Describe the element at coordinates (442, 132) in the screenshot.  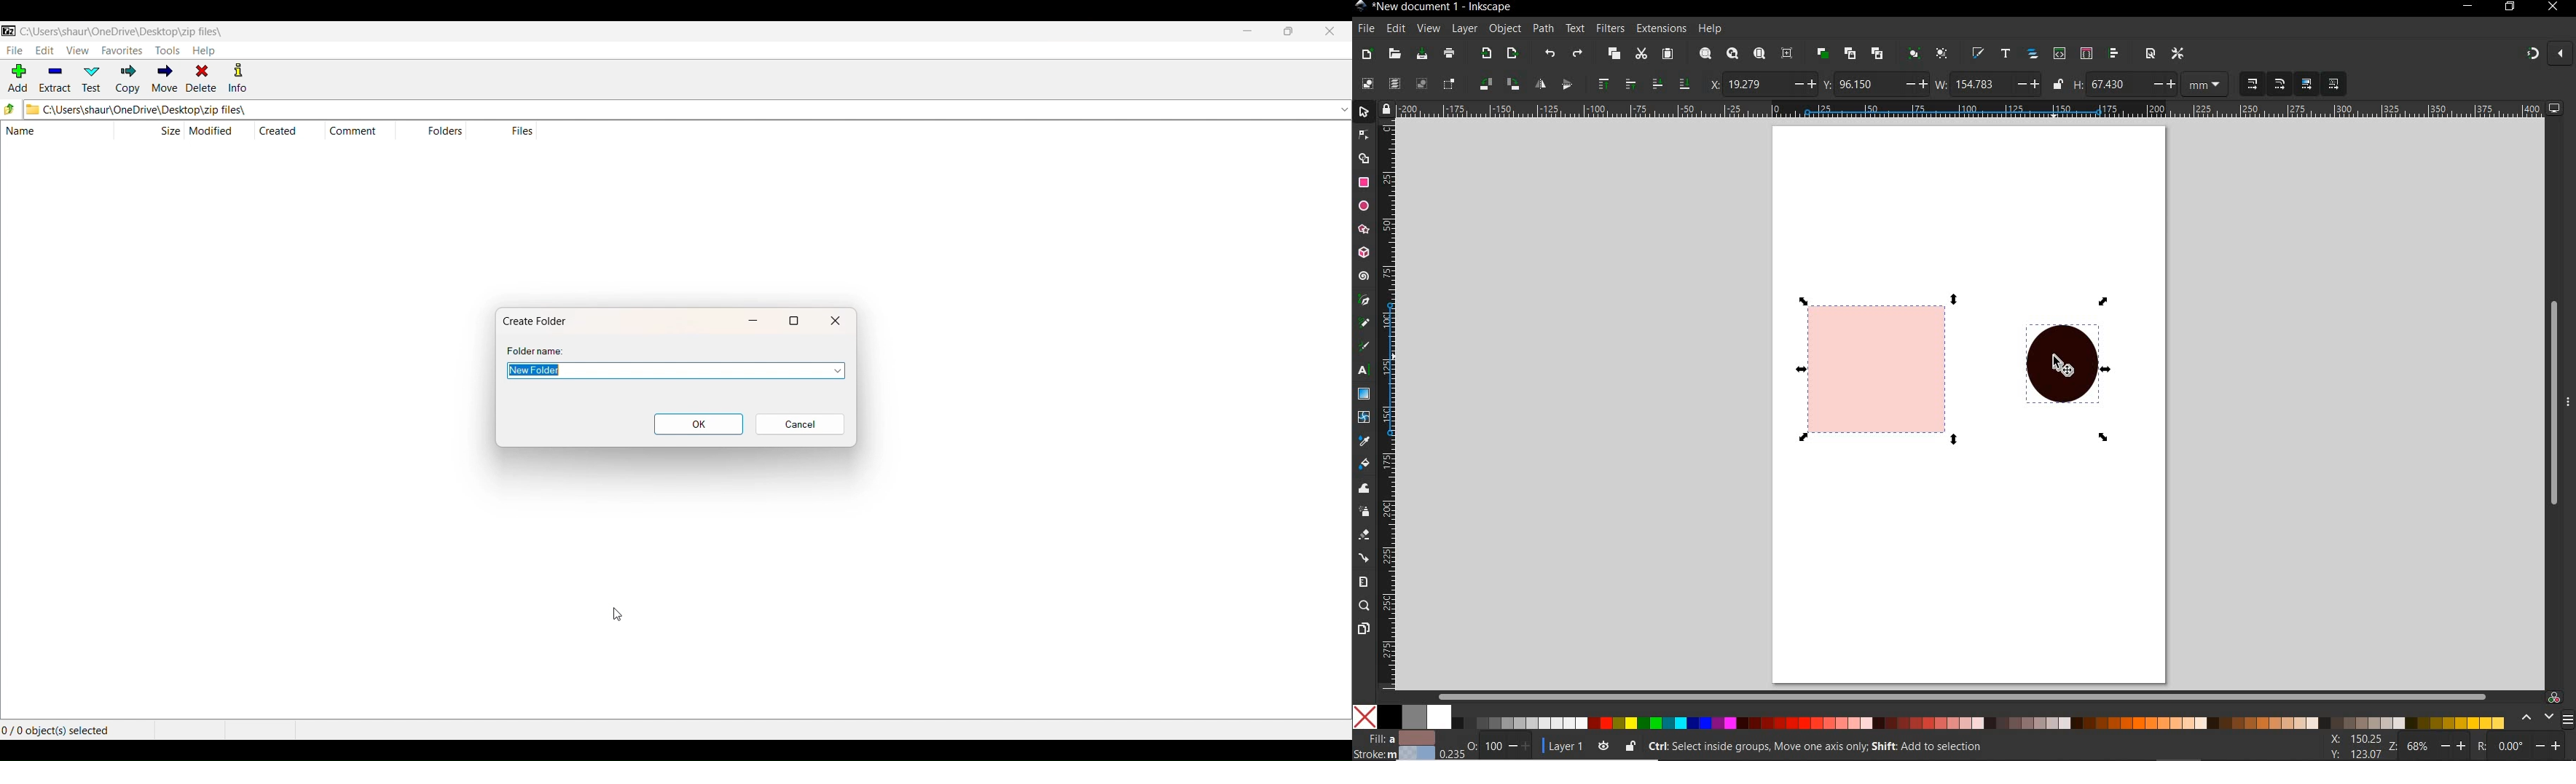
I see `FOLDERS` at that location.